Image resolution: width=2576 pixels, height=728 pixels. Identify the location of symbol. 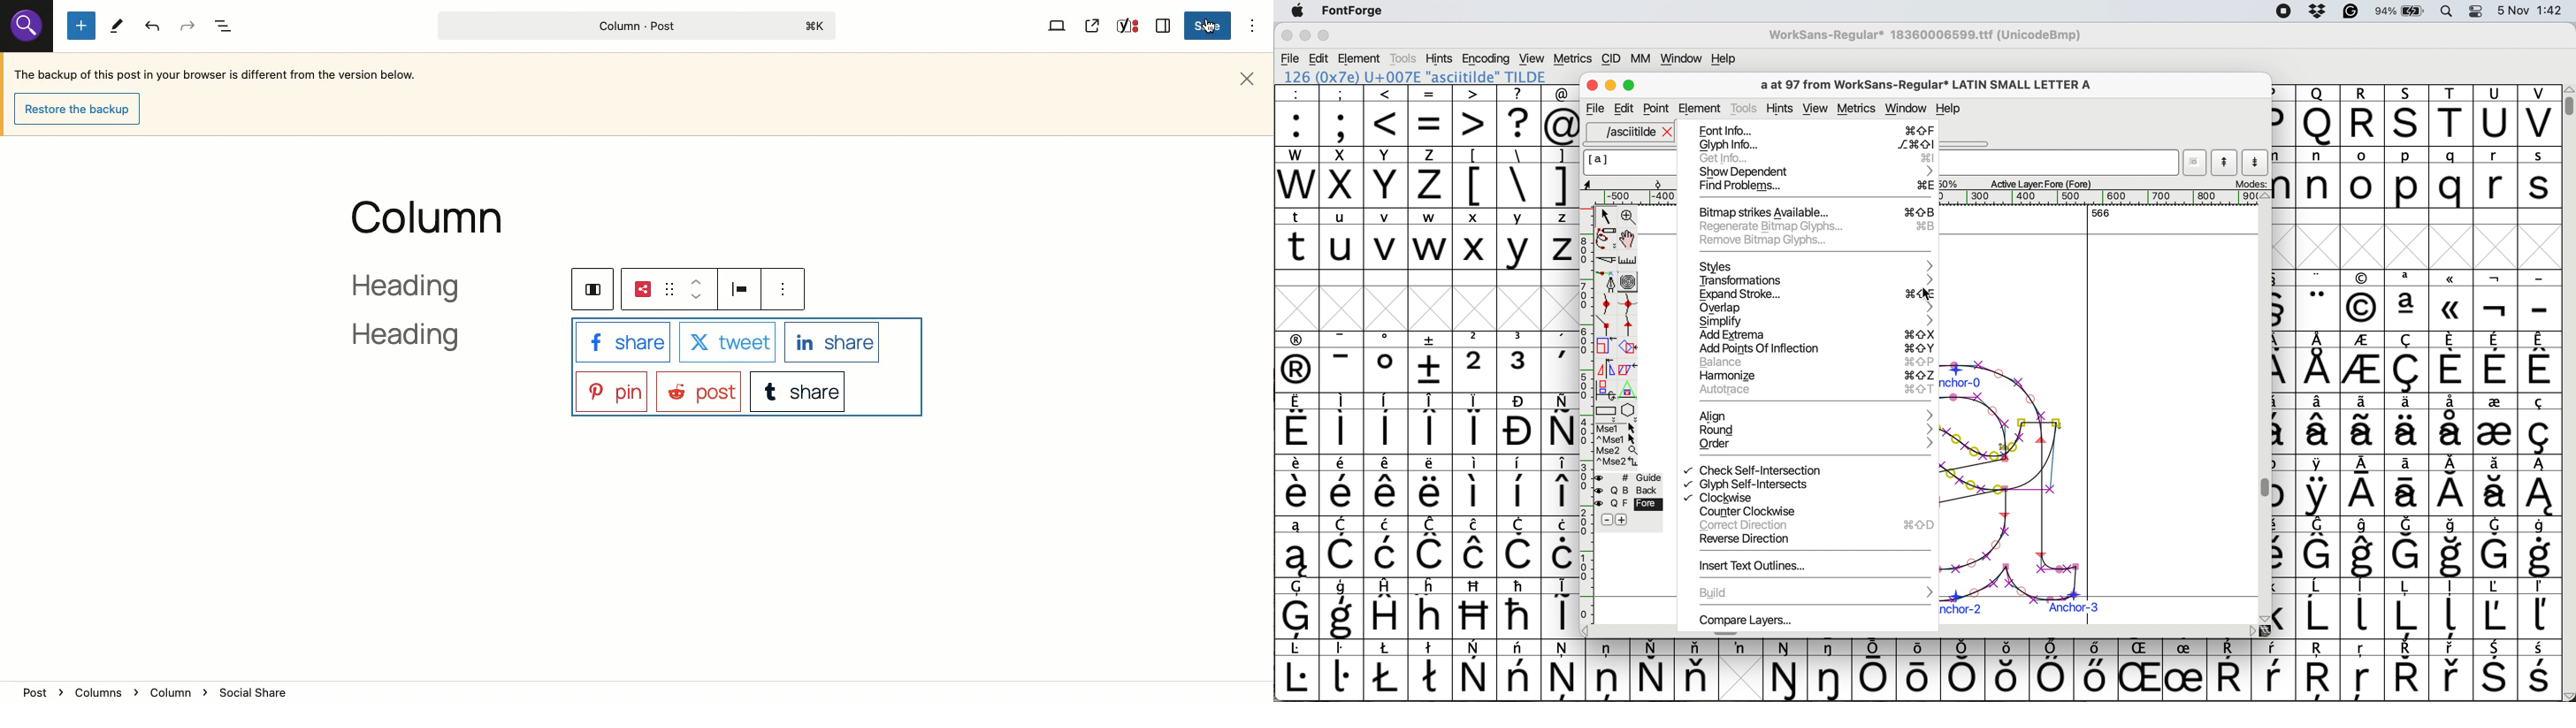
(2496, 546).